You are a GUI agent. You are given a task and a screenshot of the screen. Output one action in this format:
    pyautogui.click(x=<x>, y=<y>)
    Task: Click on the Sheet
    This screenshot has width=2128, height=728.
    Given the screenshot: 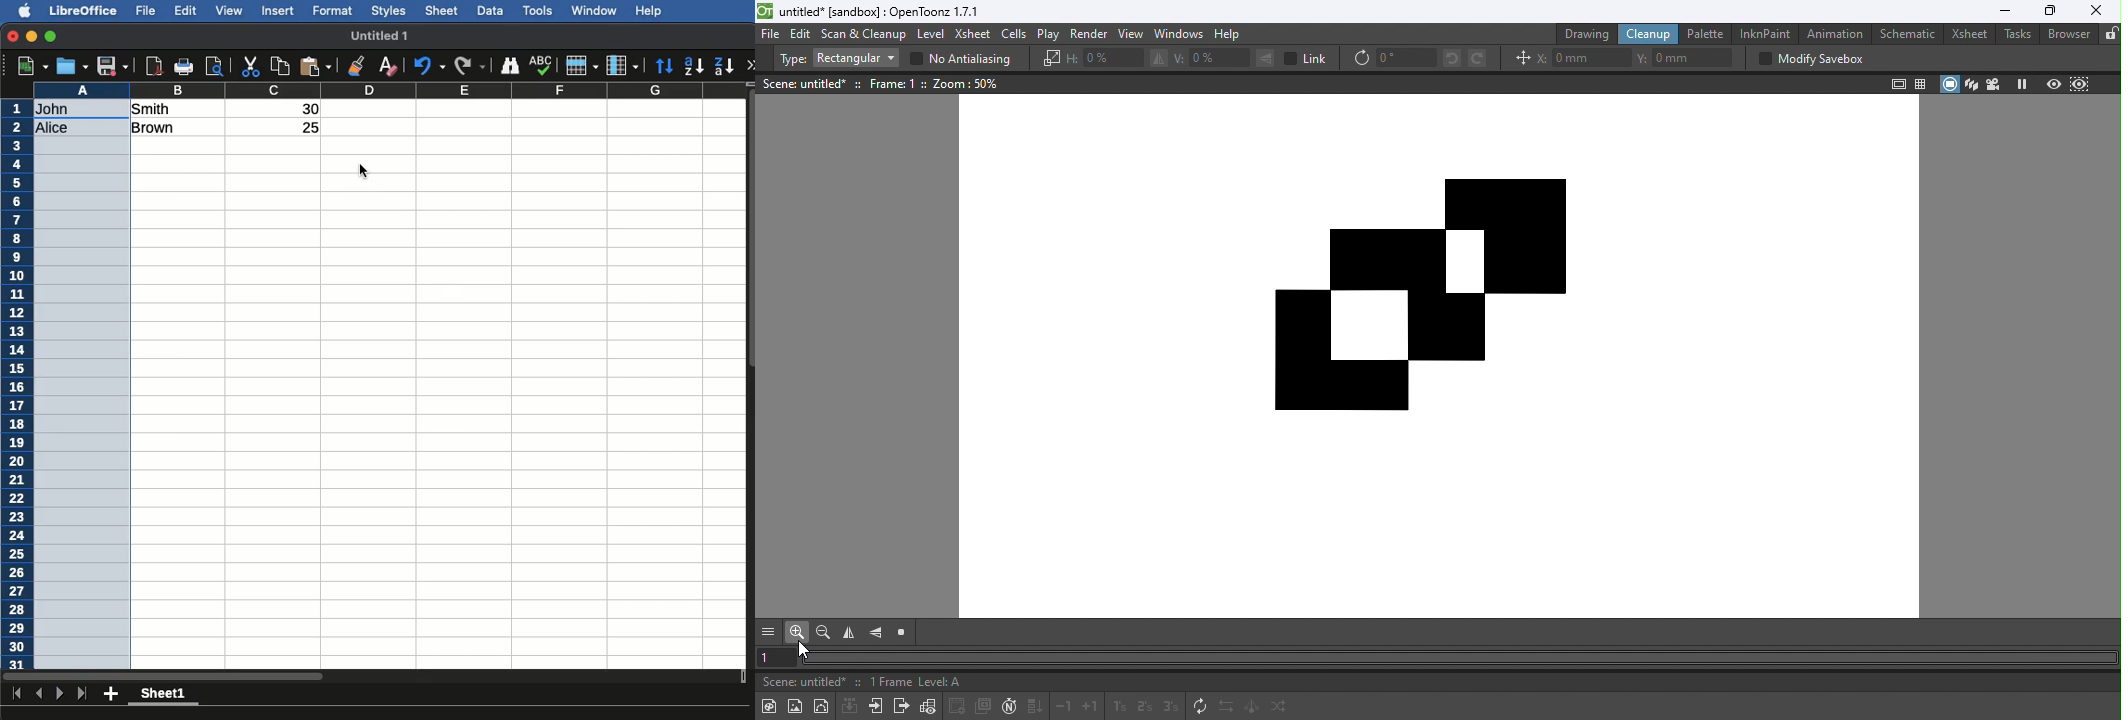 What is the action you would take?
    pyautogui.click(x=443, y=10)
    